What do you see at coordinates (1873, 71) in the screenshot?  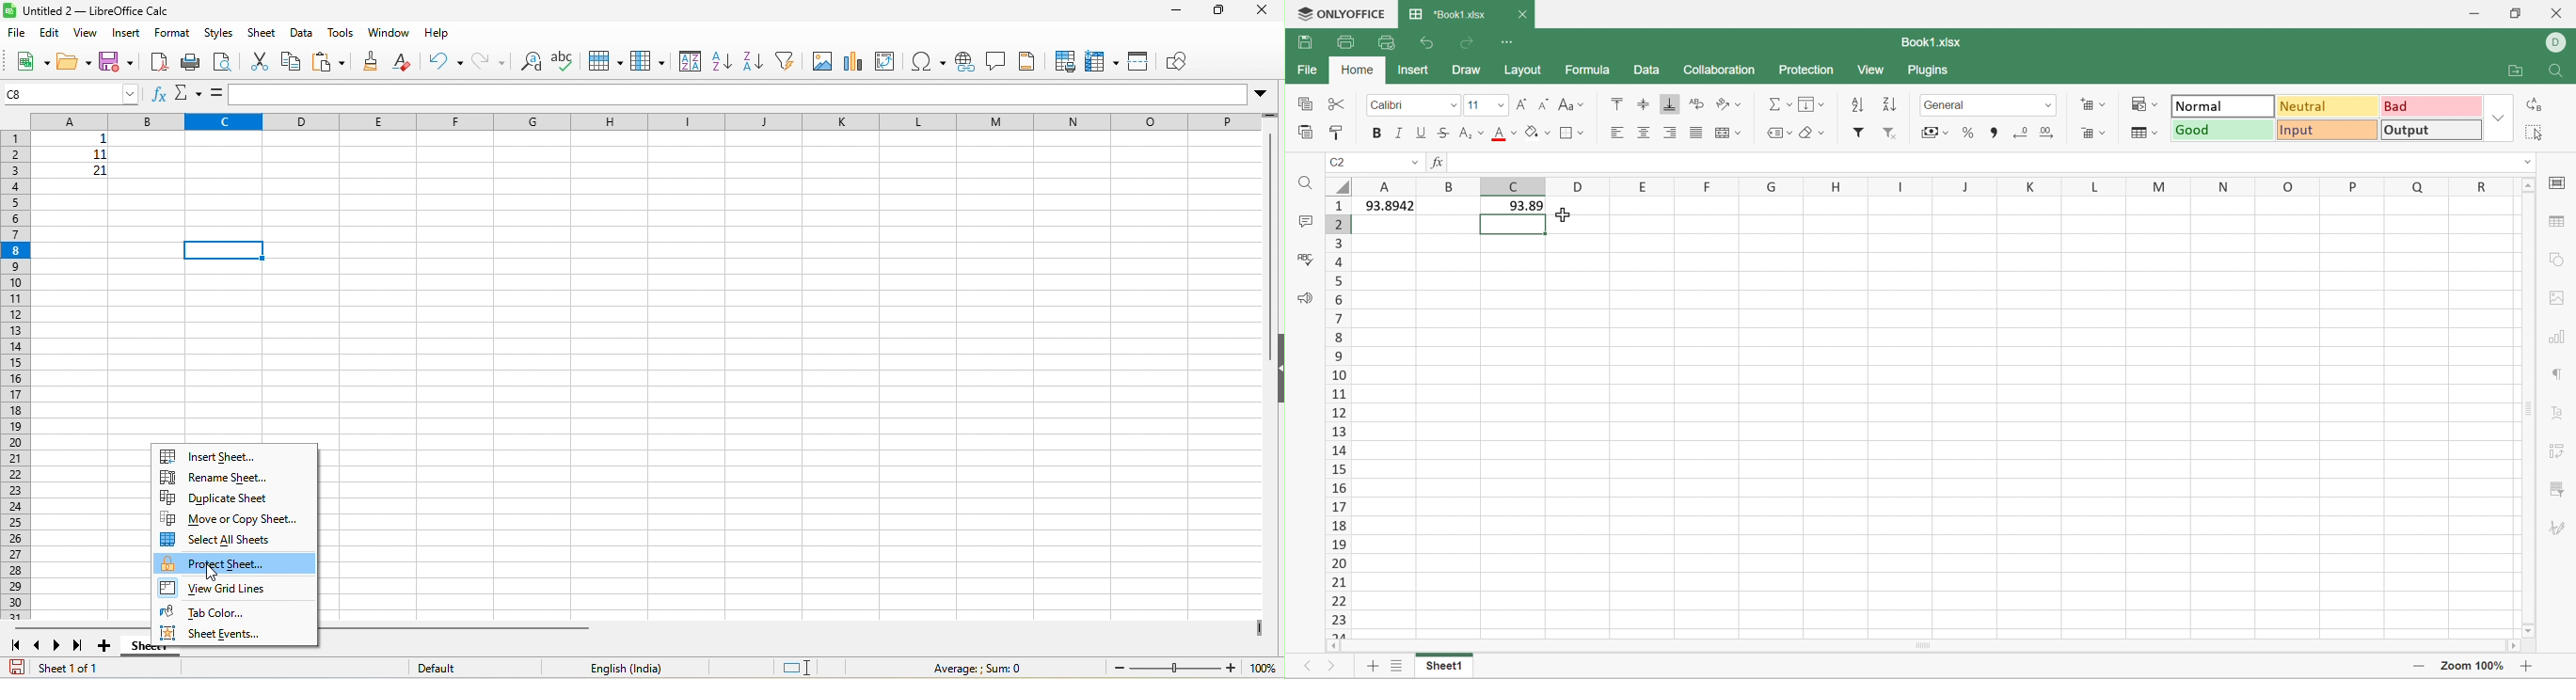 I see `View` at bounding box center [1873, 71].